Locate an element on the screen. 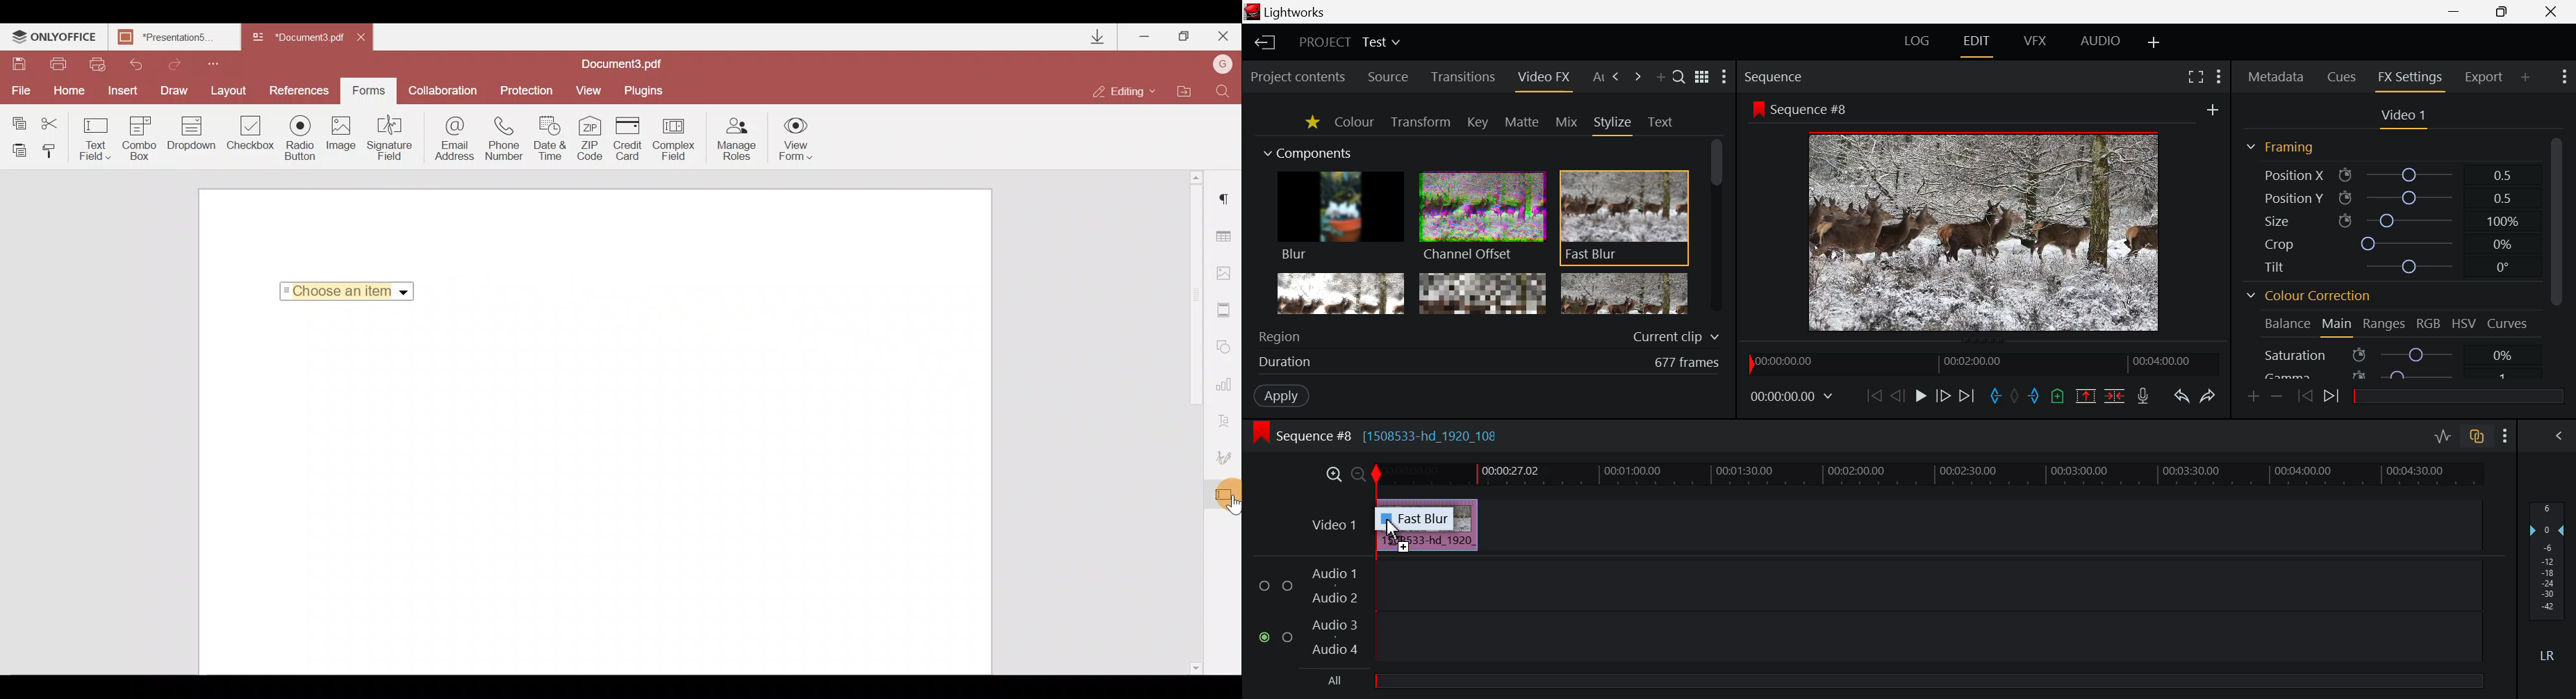 The image size is (2576, 700). Minimize is located at coordinates (2504, 11).